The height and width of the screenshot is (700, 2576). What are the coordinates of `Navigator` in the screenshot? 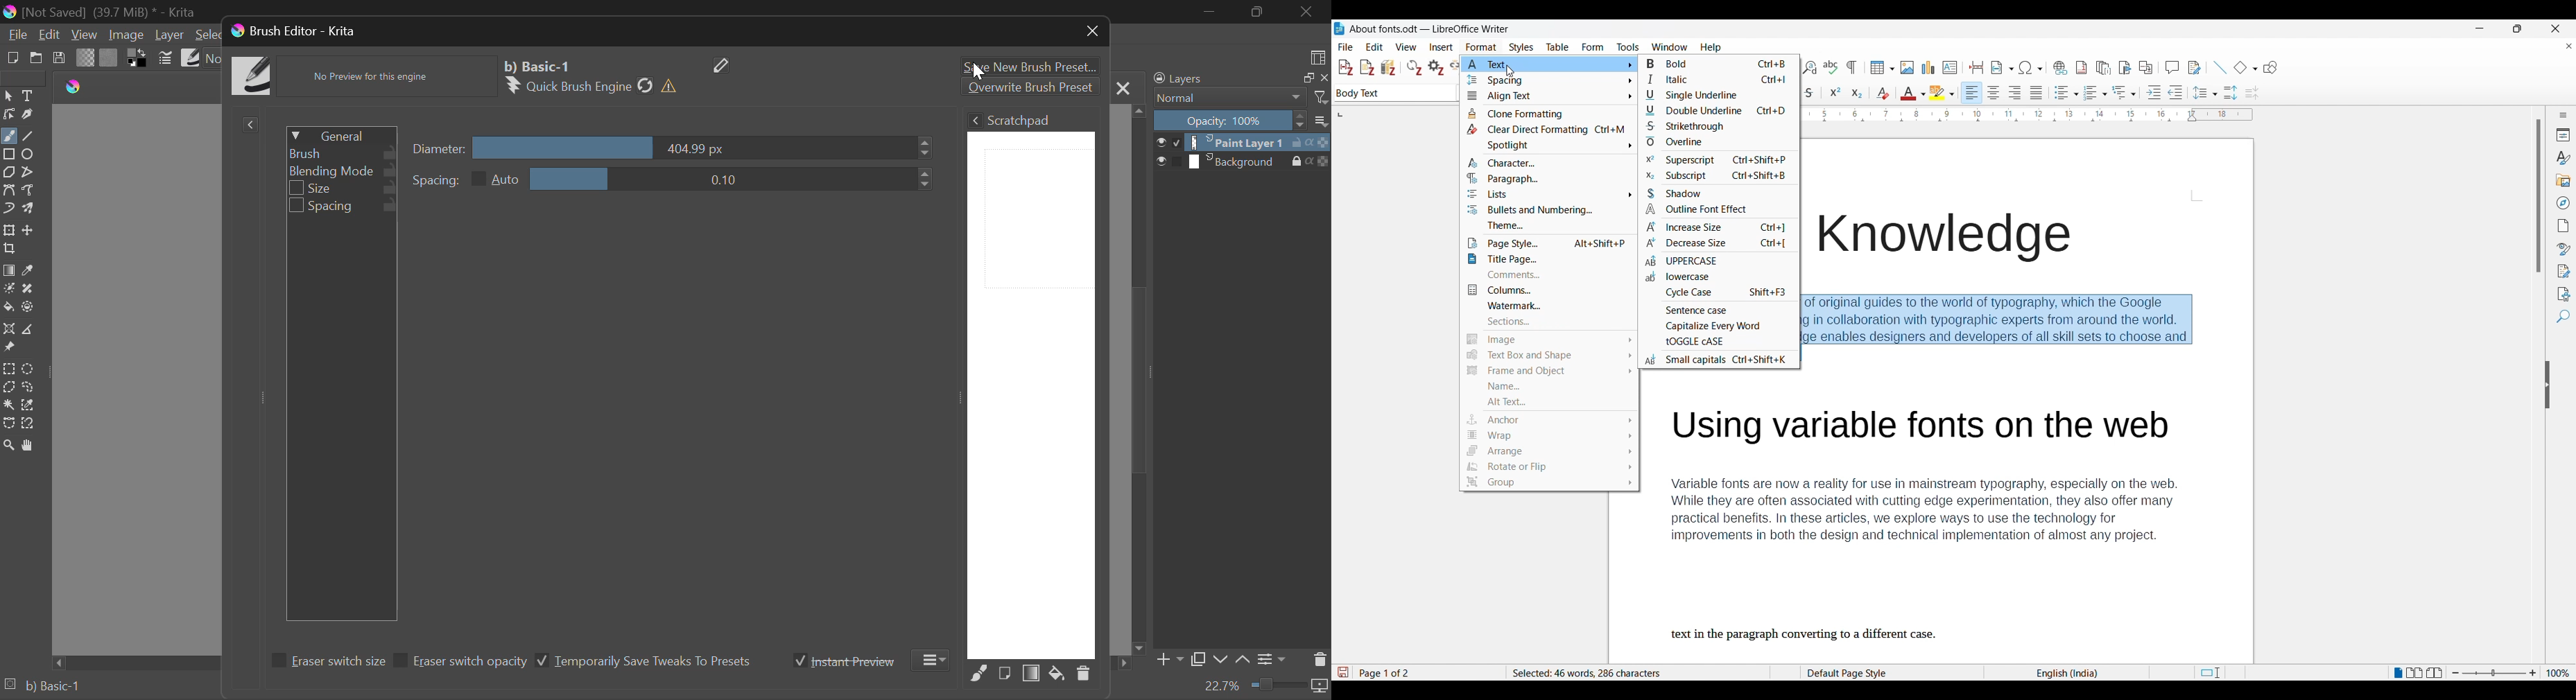 It's located at (2564, 203).